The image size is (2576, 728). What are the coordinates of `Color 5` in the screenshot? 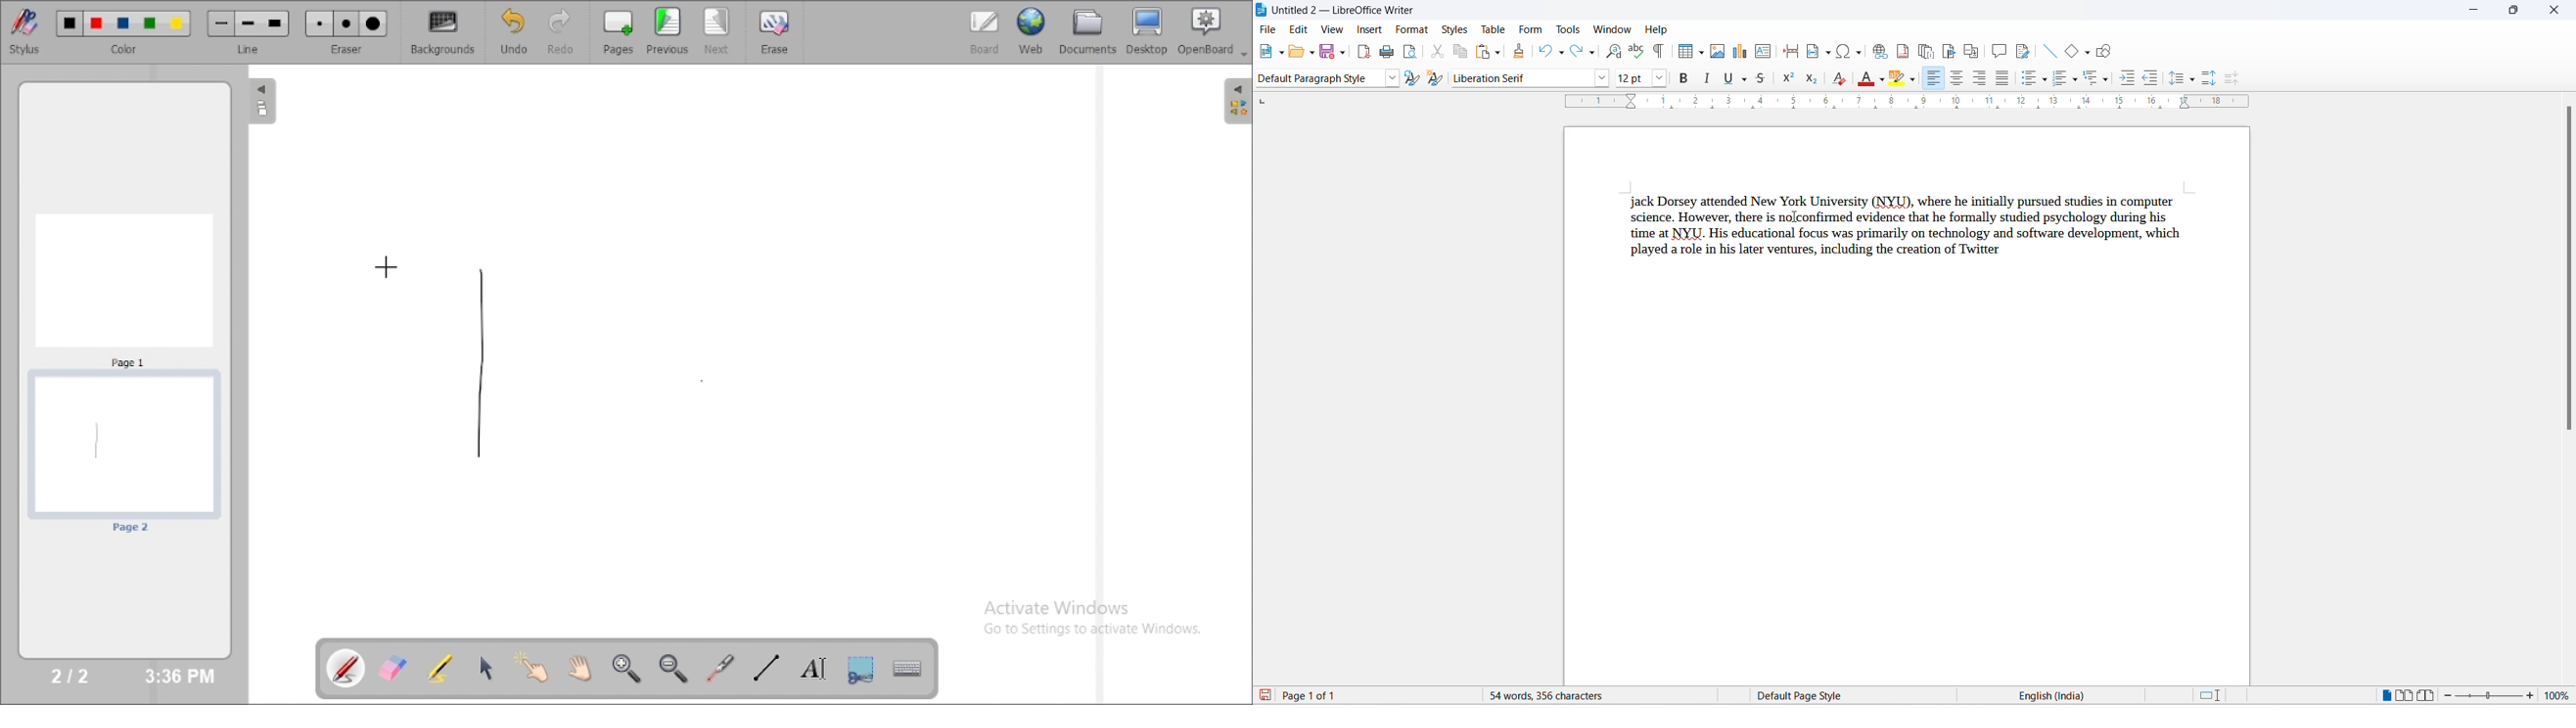 It's located at (177, 24).